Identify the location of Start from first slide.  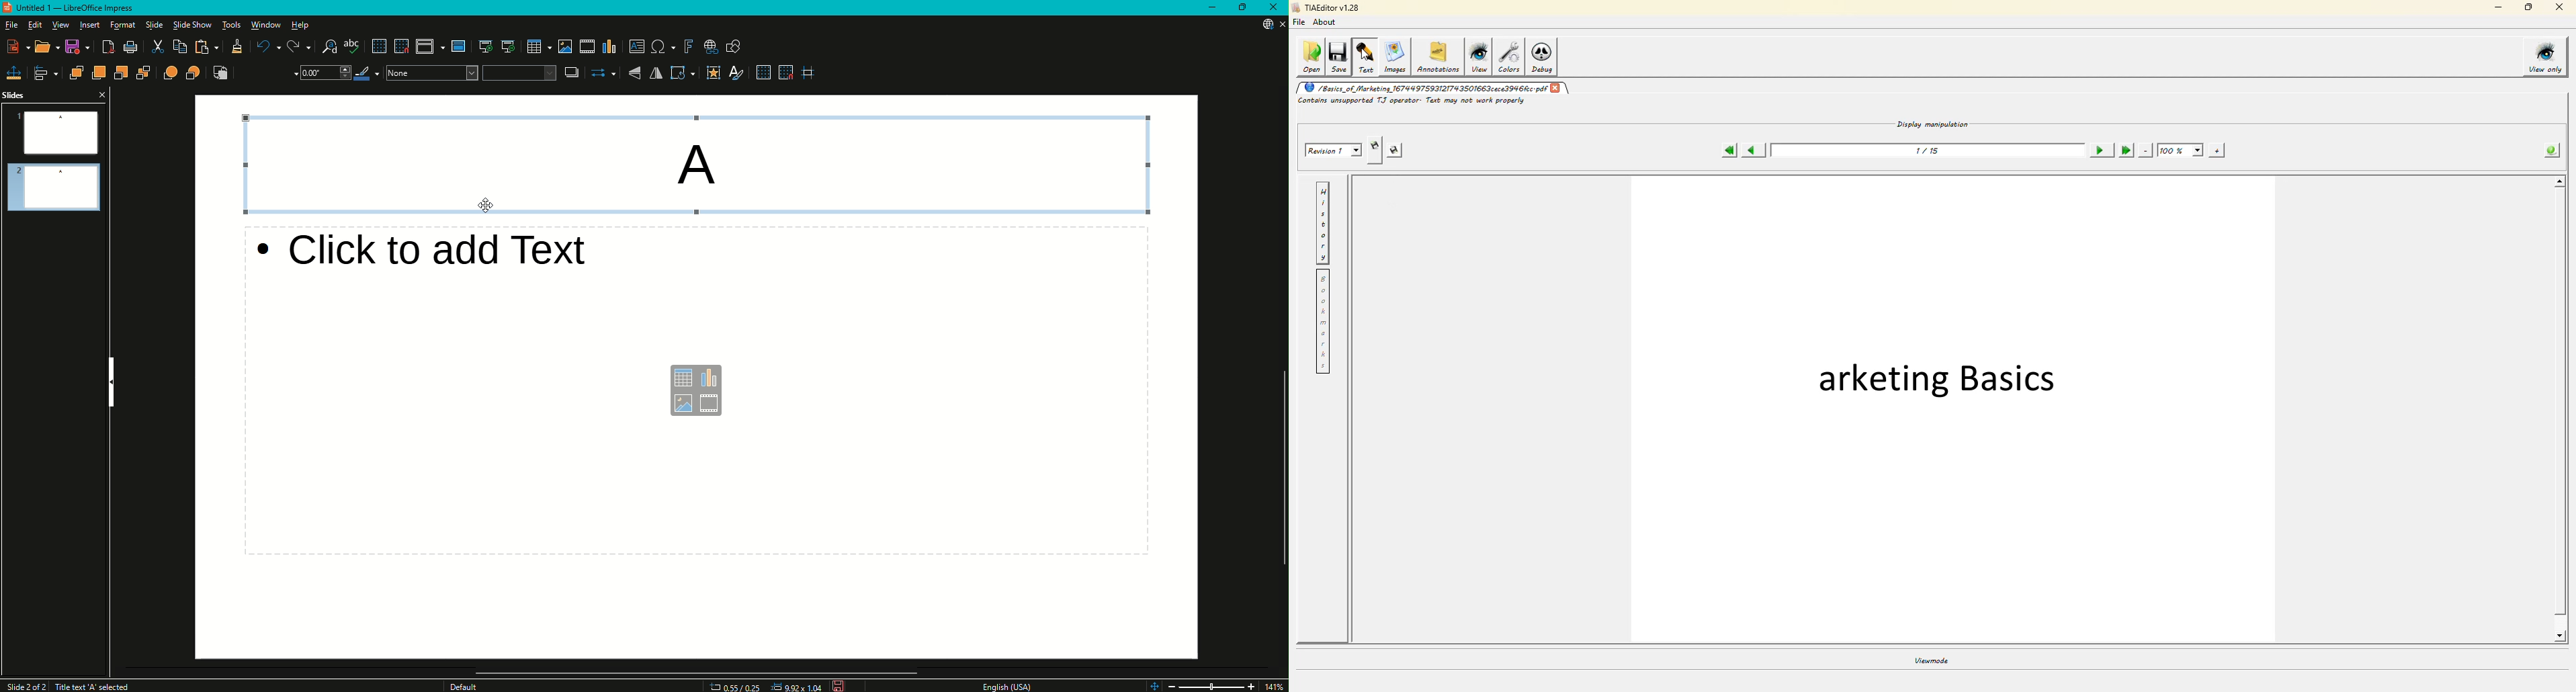
(482, 45).